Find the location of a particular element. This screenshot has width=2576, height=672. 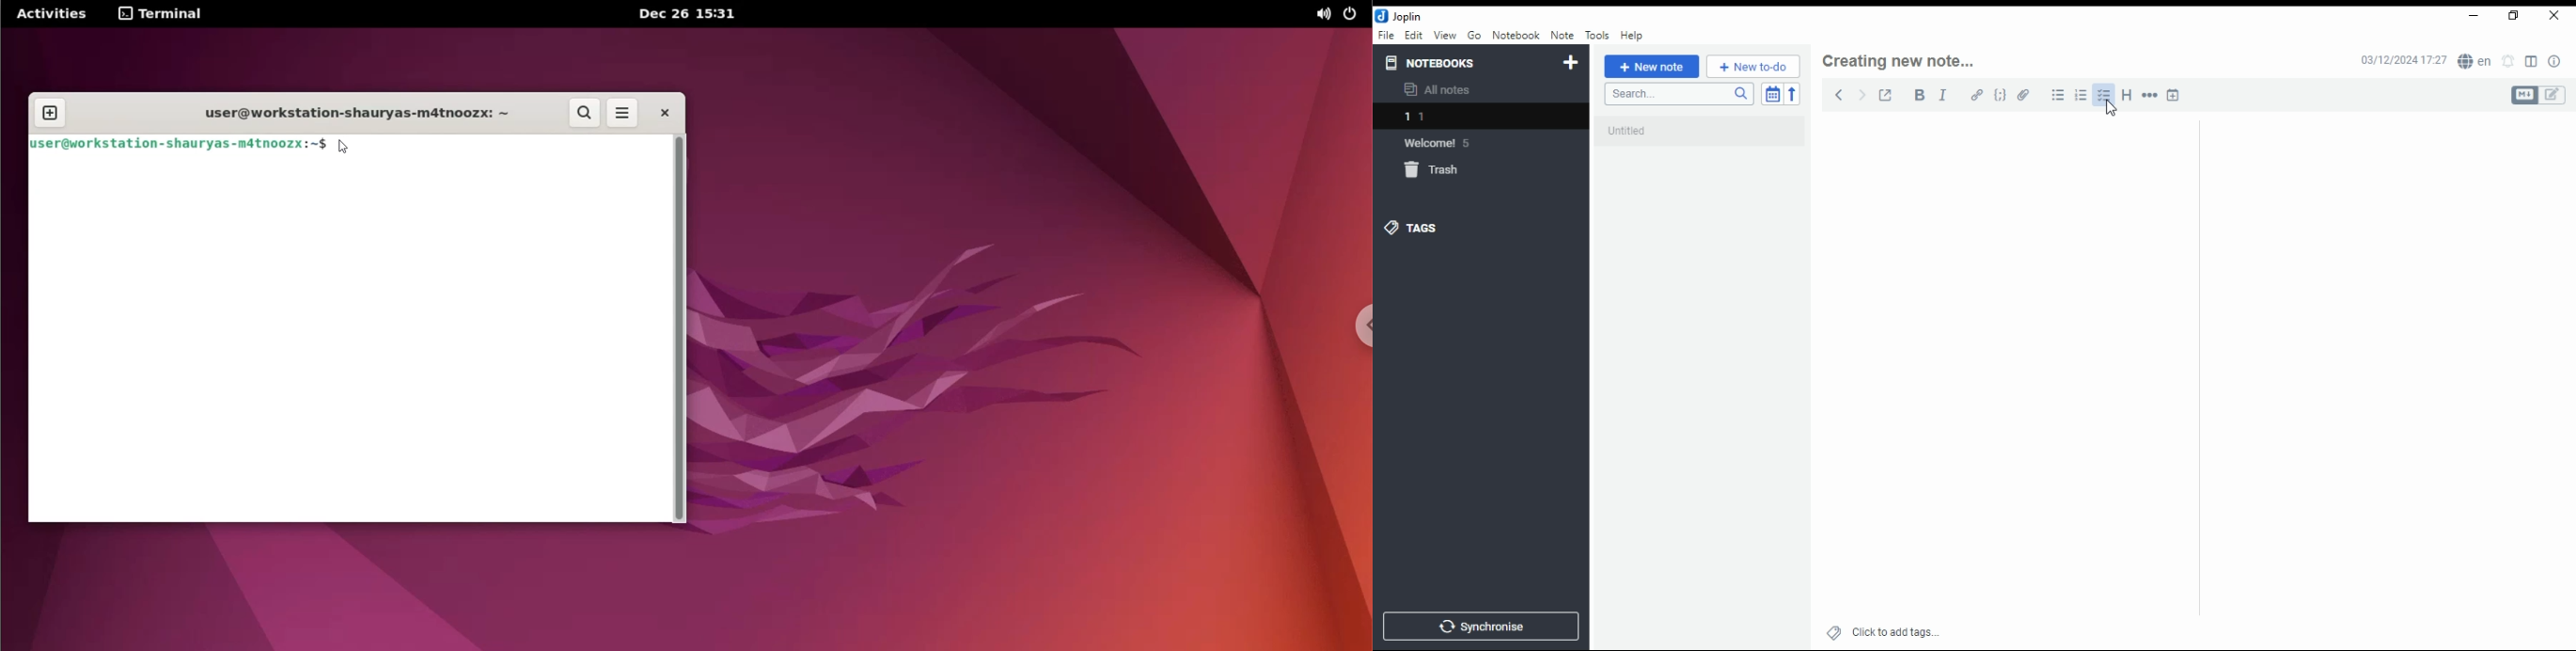

notebook 1 is located at coordinates (1452, 116).